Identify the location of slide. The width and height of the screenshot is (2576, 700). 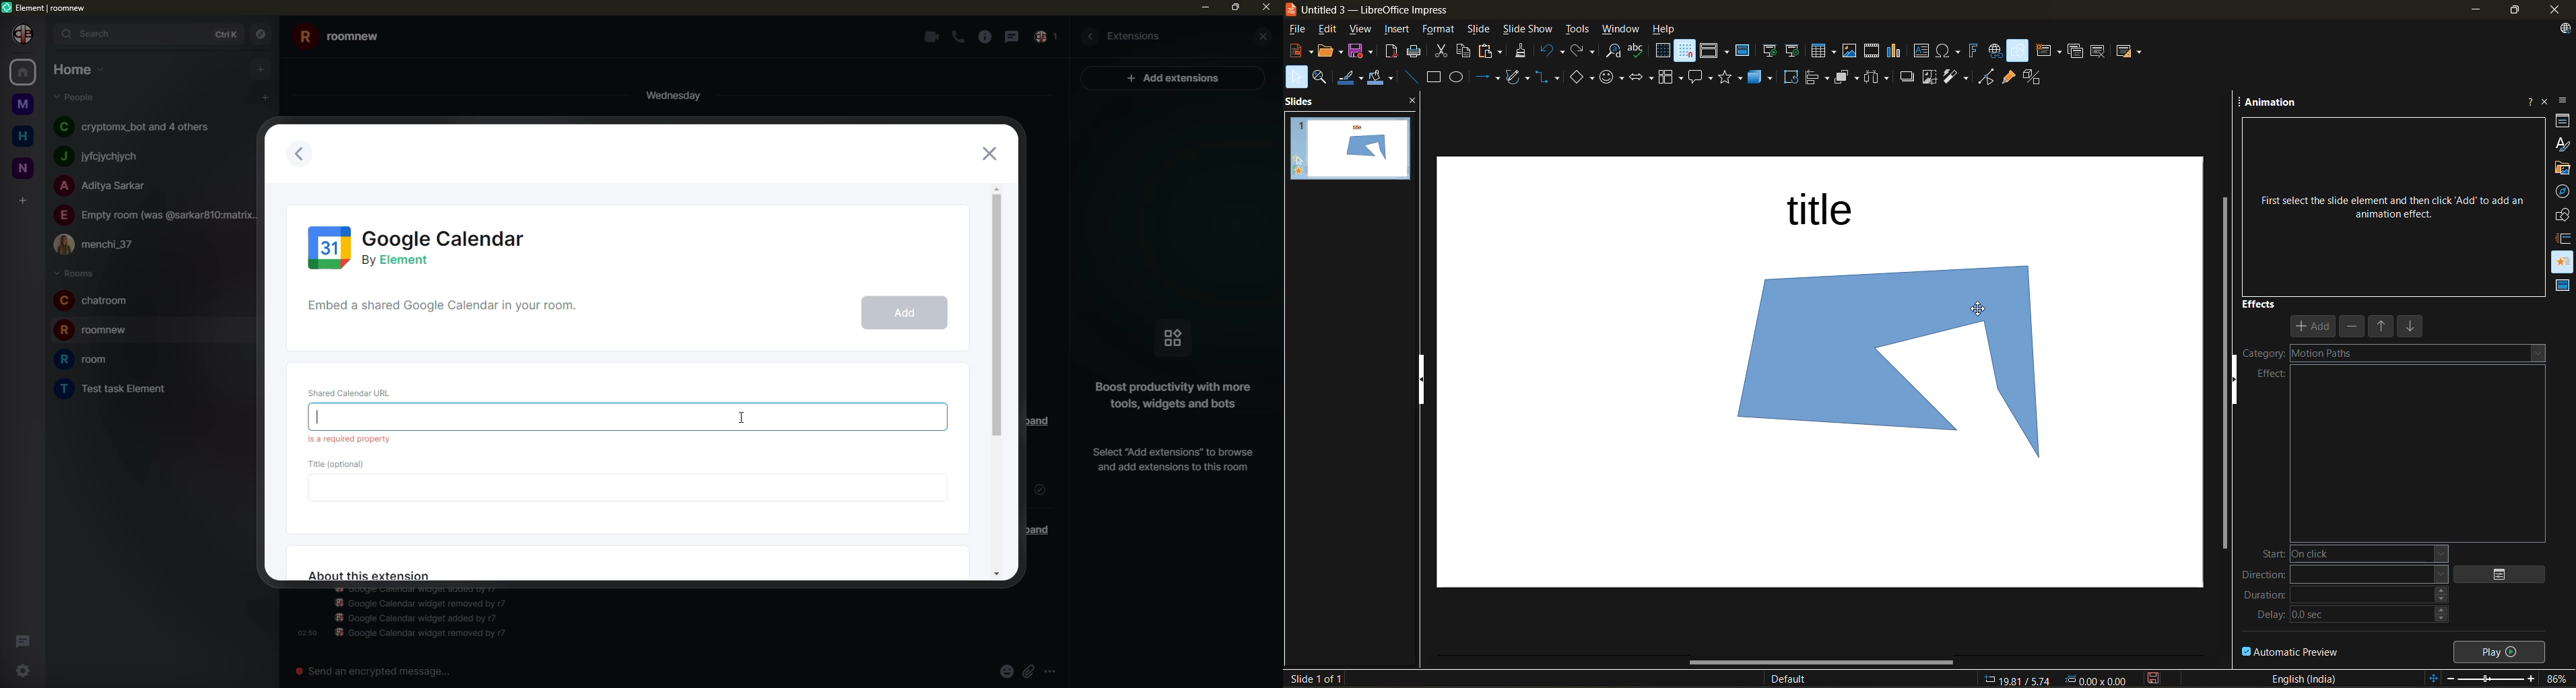
(1480, 31).